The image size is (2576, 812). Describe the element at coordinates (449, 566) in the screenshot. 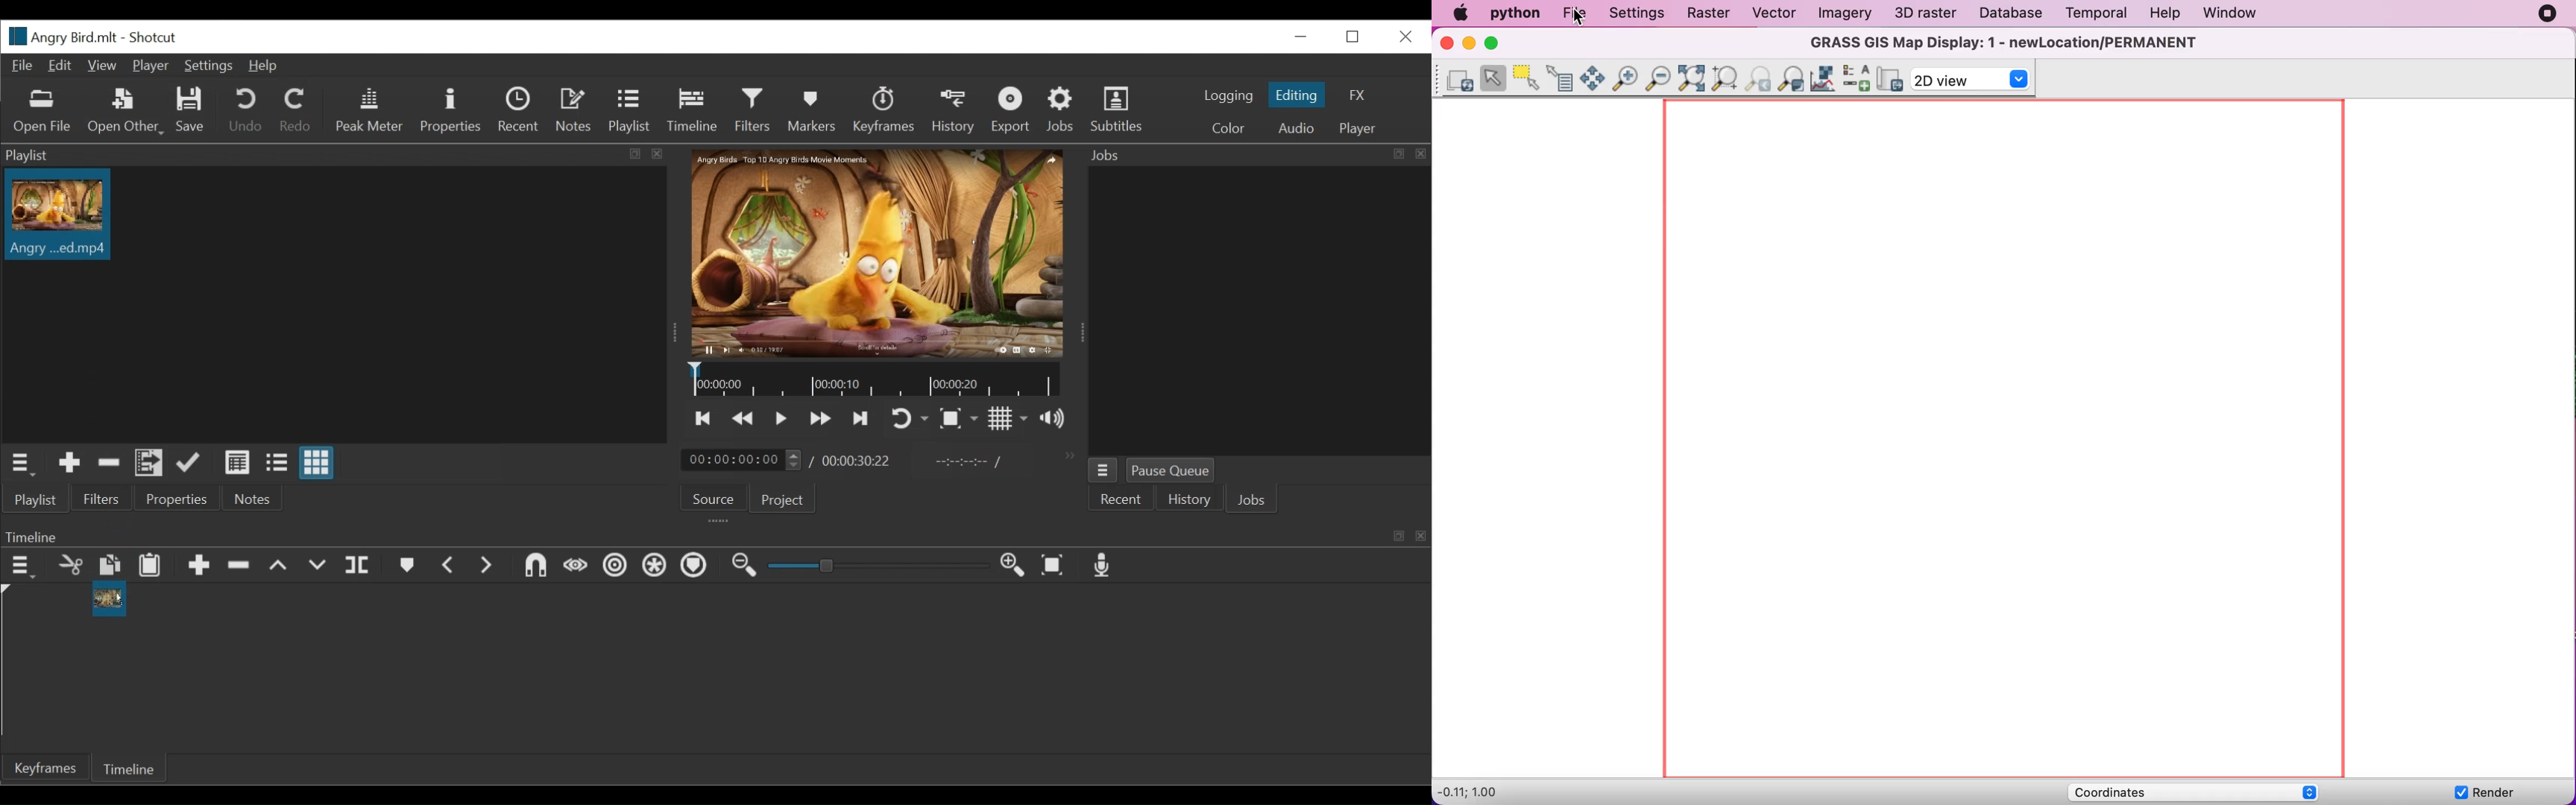

I see `Previous marker` at that location.